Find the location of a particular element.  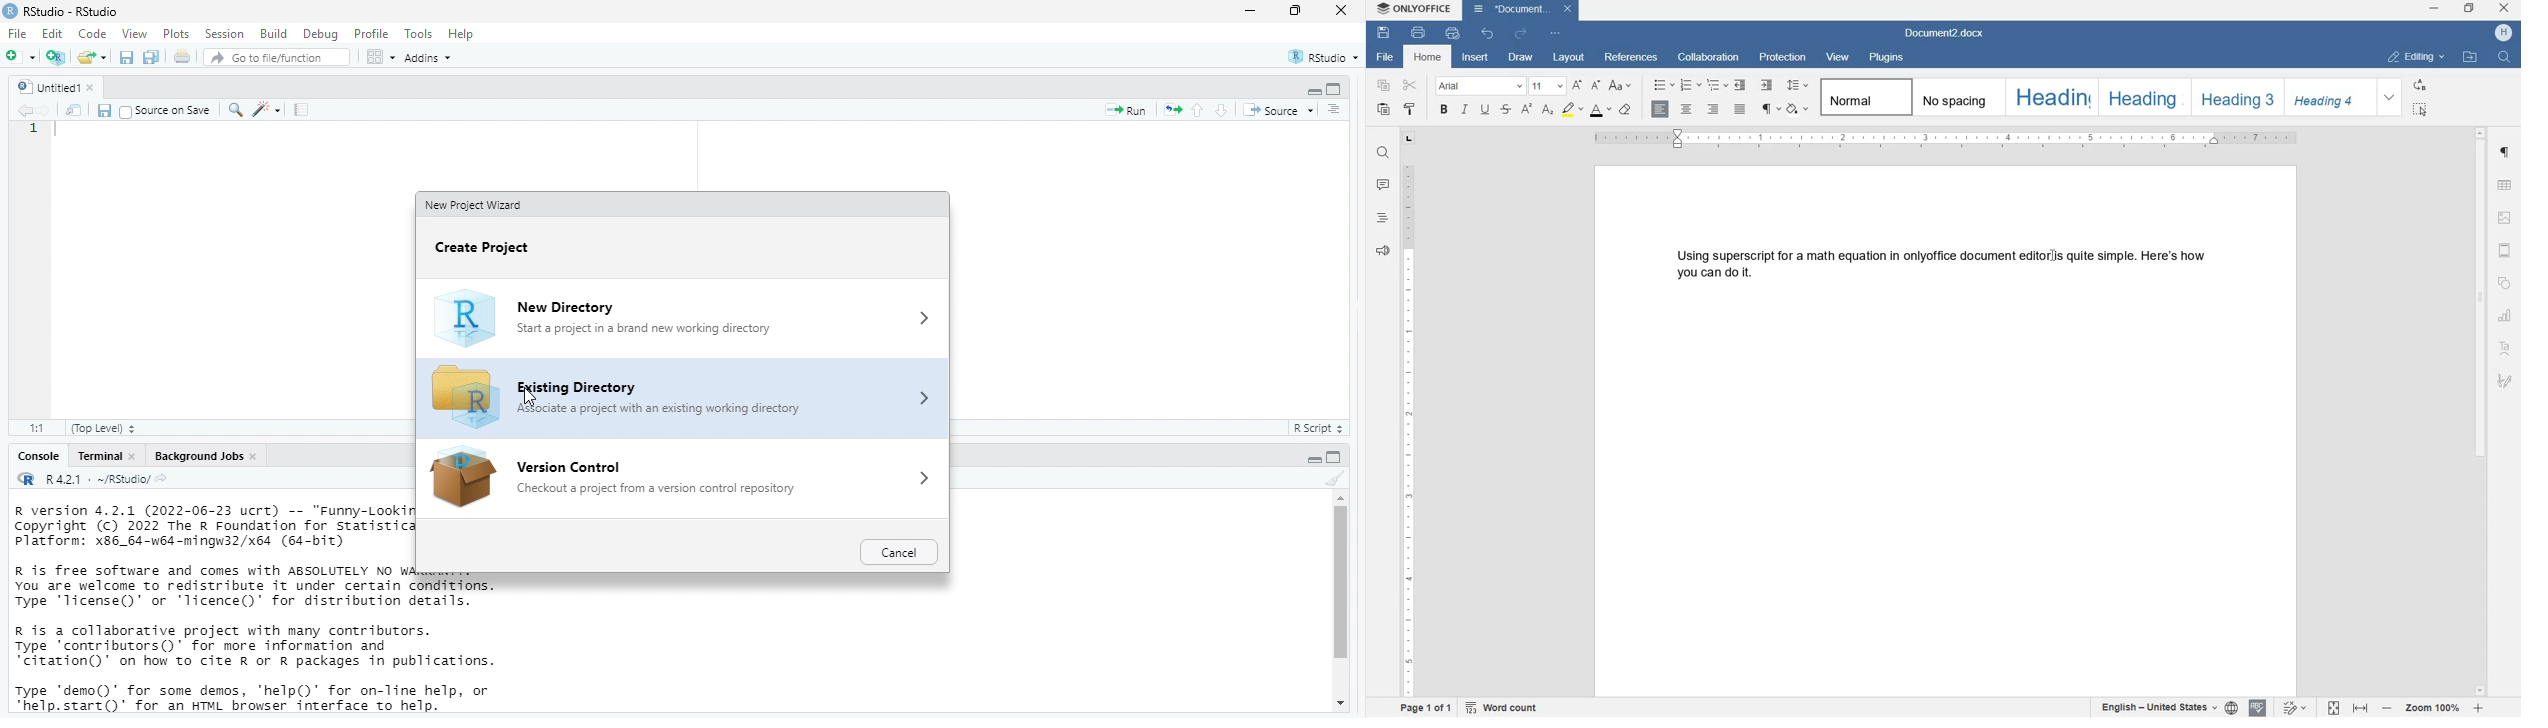

code is located at coordinates (92, 33).